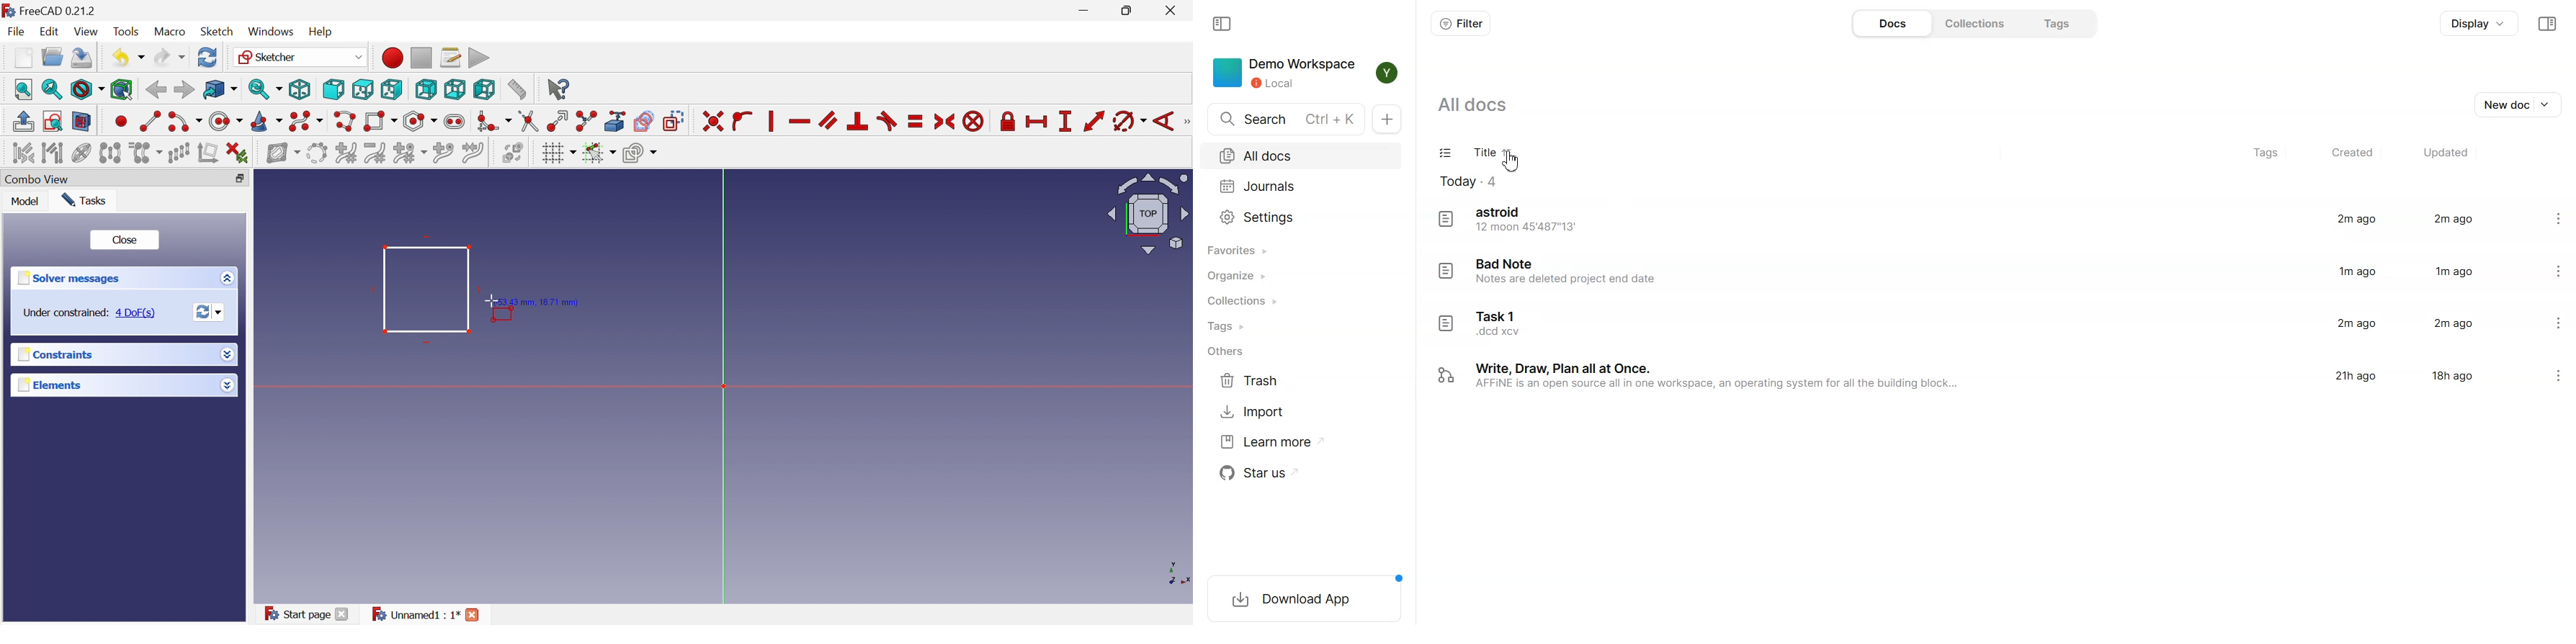 The width and height of the screenshot is (2576, 644). What do you see at coordinates (87, 90) in the screenshot?
I see `Draw style` at bounding box center [87, 90].